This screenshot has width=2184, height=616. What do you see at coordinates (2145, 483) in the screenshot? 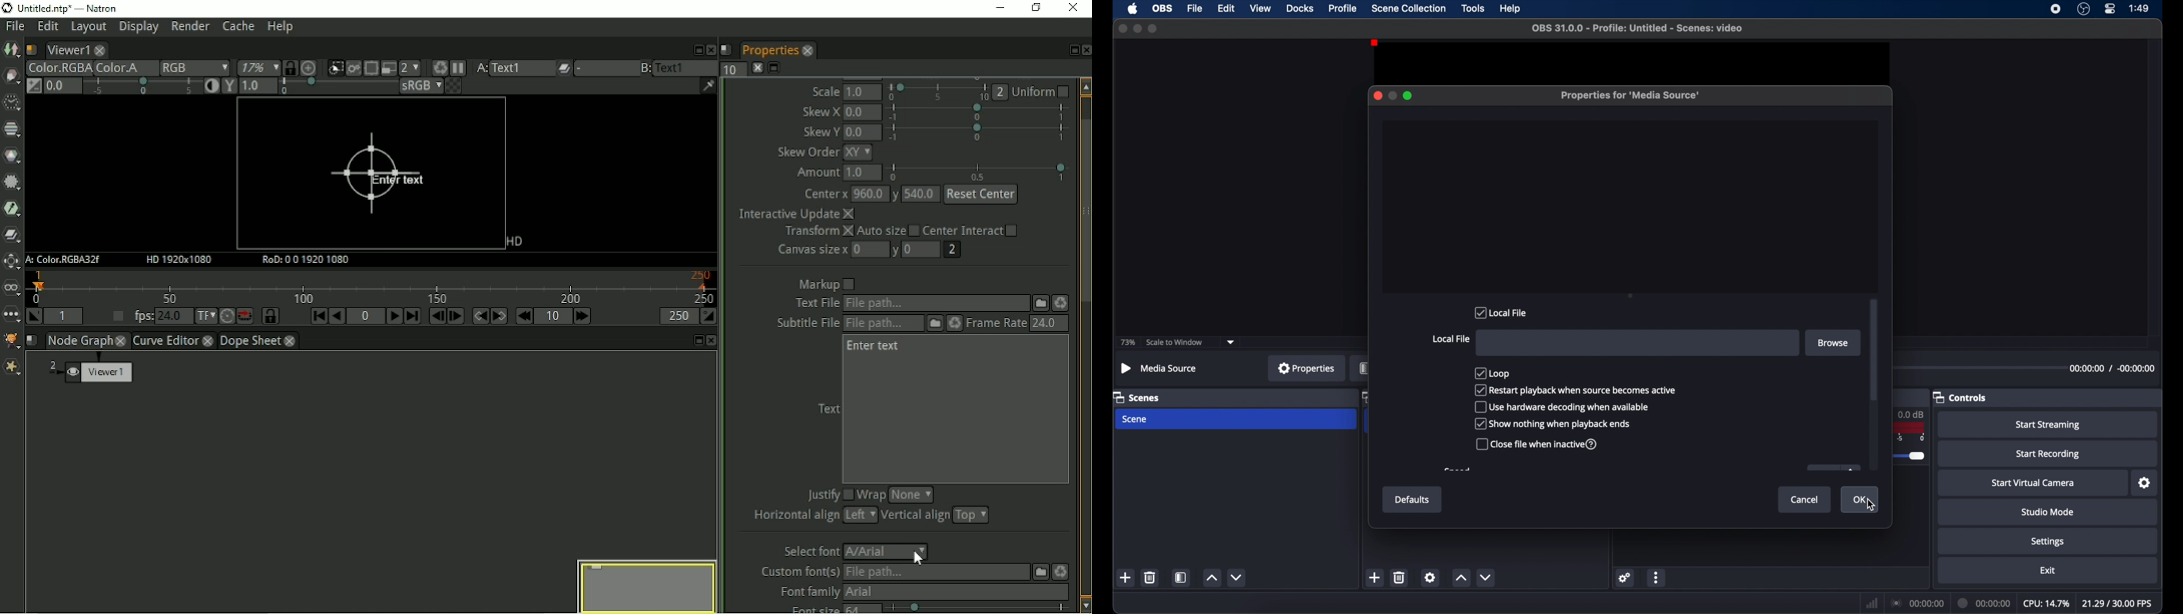
I see `settings` at bounding box center [2145, 483].